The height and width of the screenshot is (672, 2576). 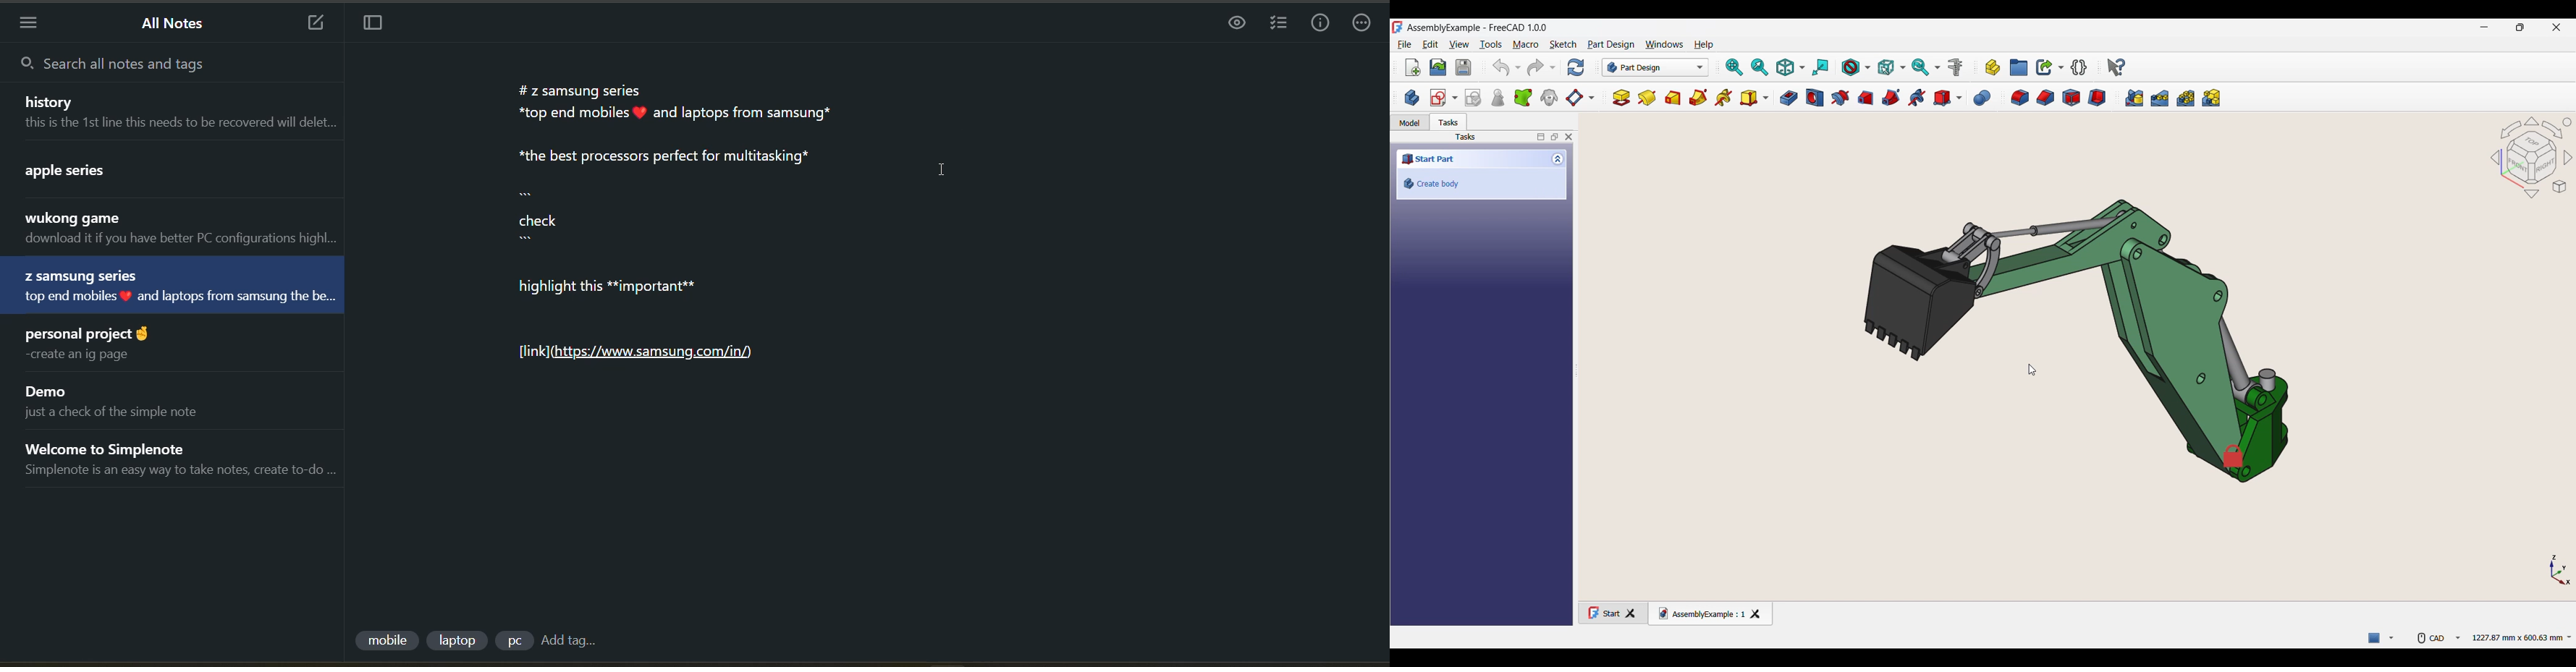 I want to click on Axis navigation, so click(x=2561, y=569).